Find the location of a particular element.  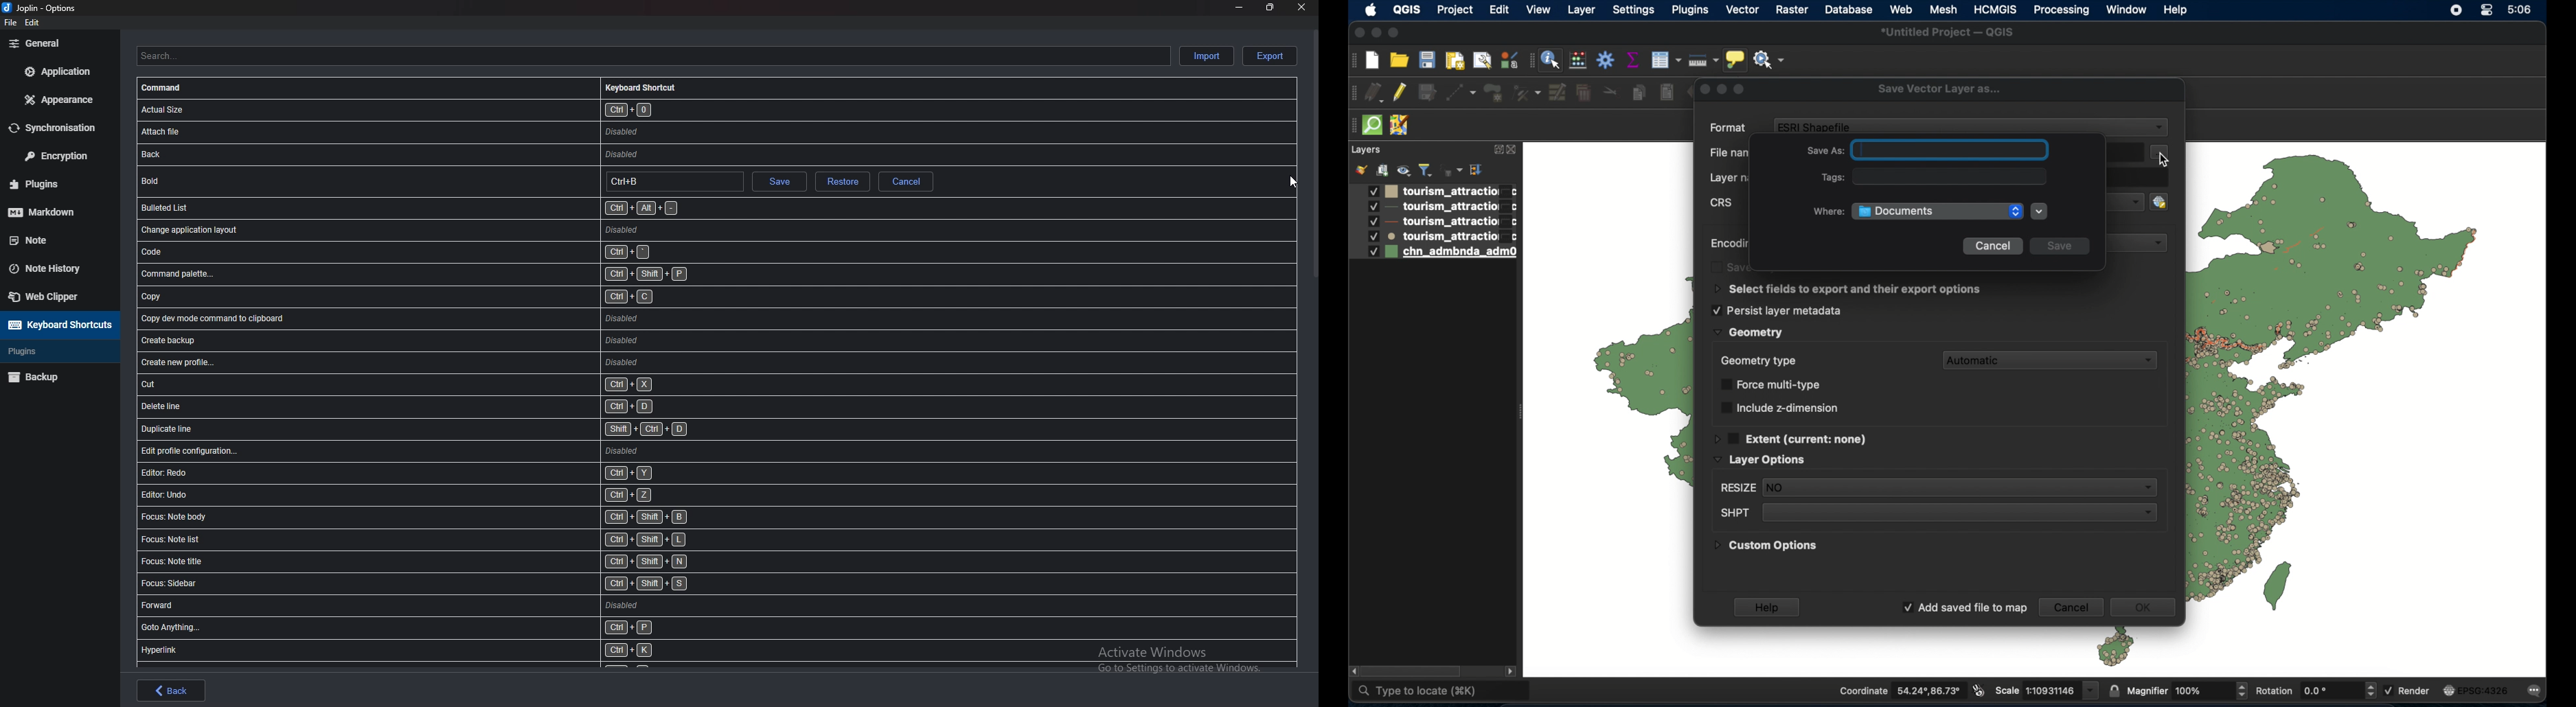

shortcut is located at coordinates (453, 539).